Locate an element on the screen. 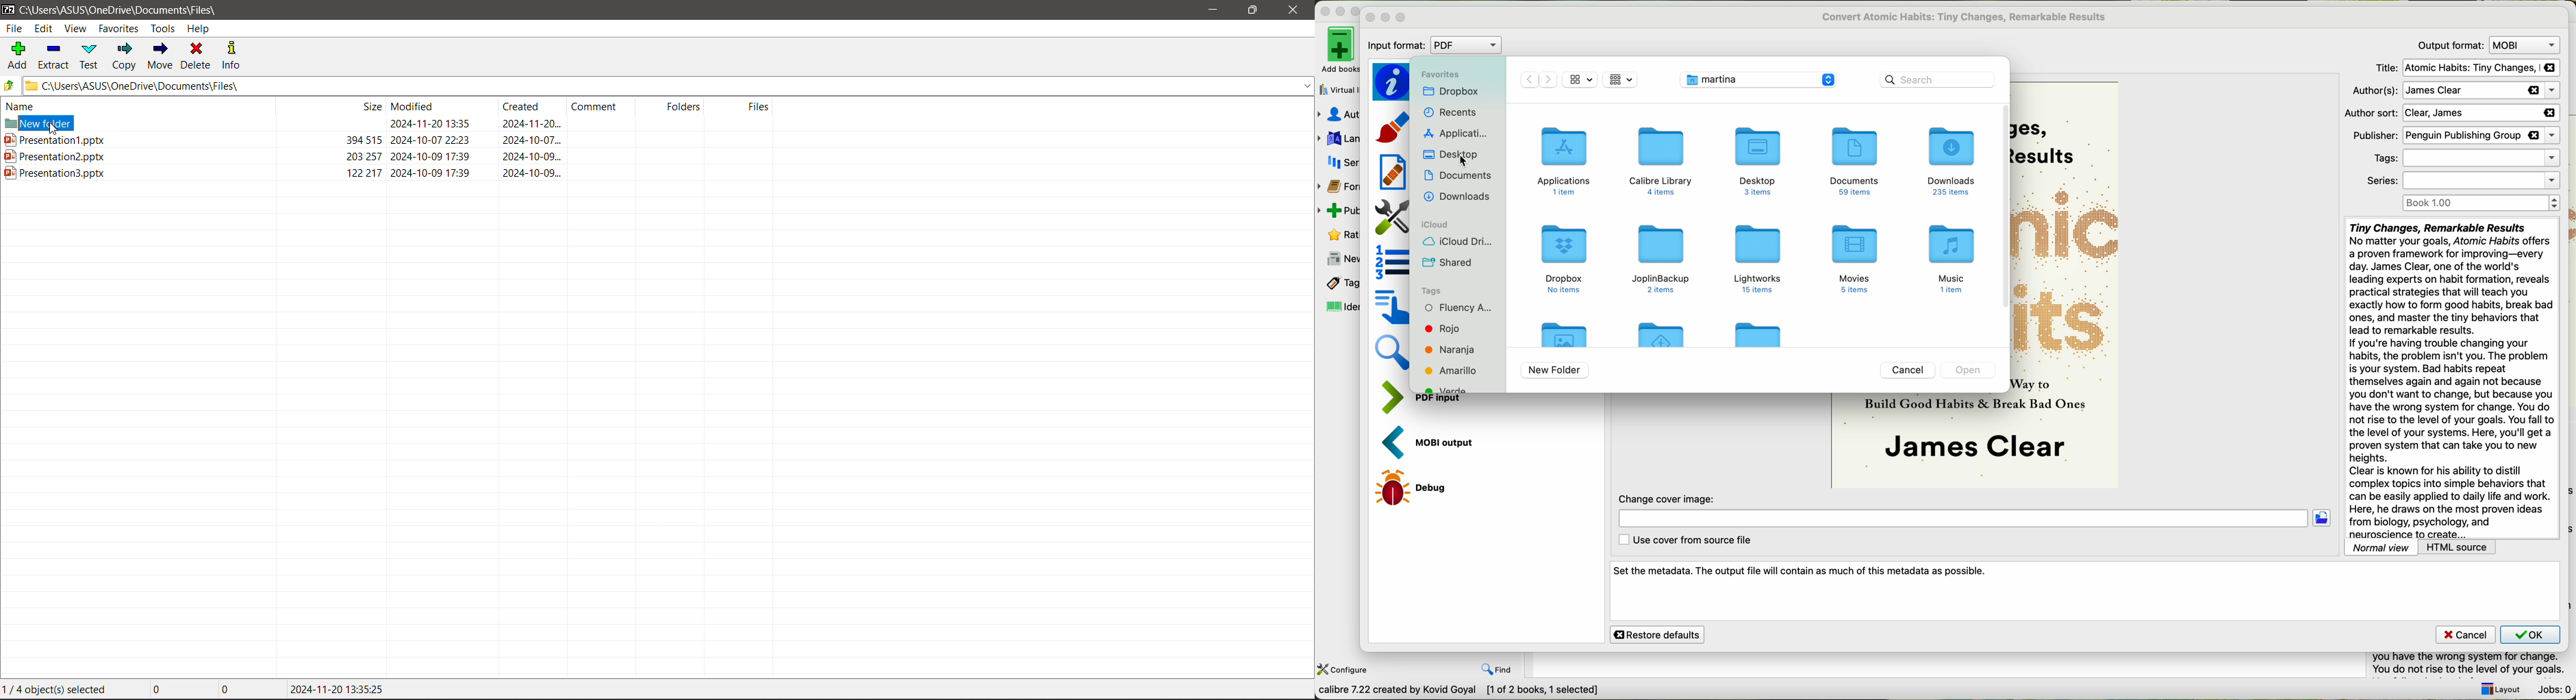 The image size is (2576, 700). Selected File is located at coordinates (390, 174).